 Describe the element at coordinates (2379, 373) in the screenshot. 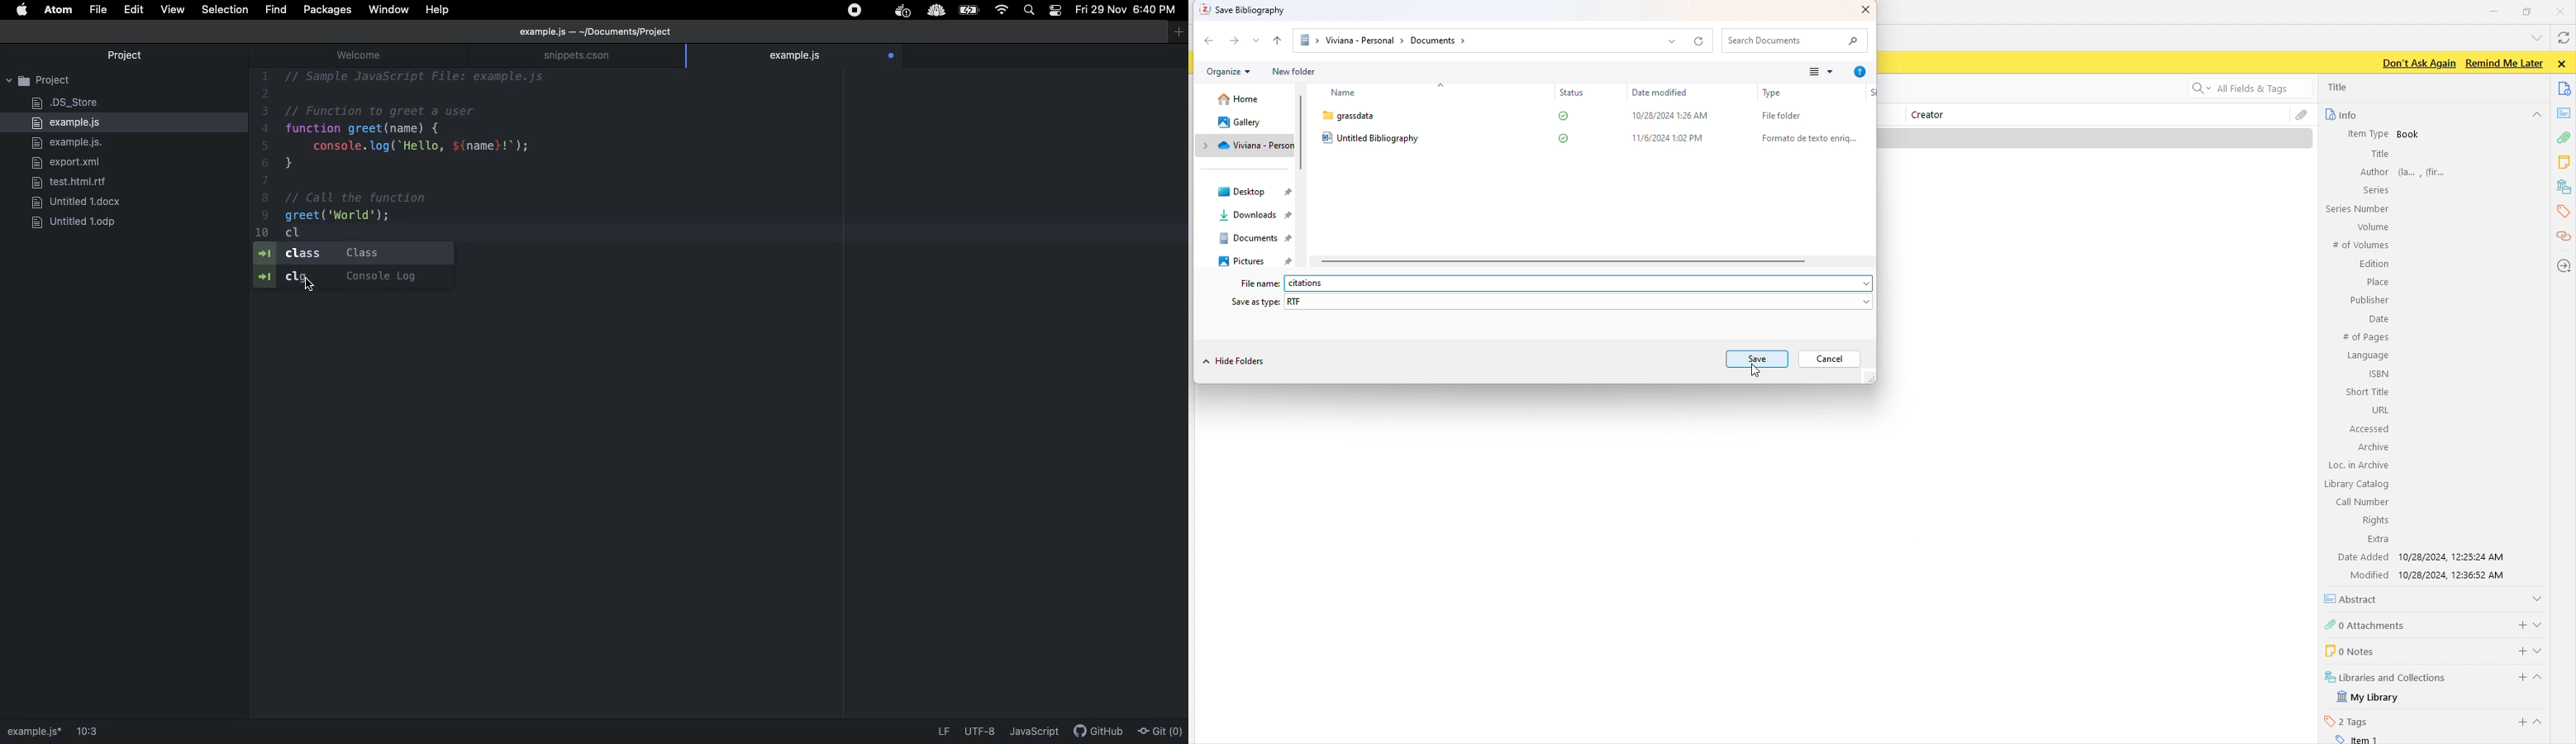

I see `ISBN` at that location.